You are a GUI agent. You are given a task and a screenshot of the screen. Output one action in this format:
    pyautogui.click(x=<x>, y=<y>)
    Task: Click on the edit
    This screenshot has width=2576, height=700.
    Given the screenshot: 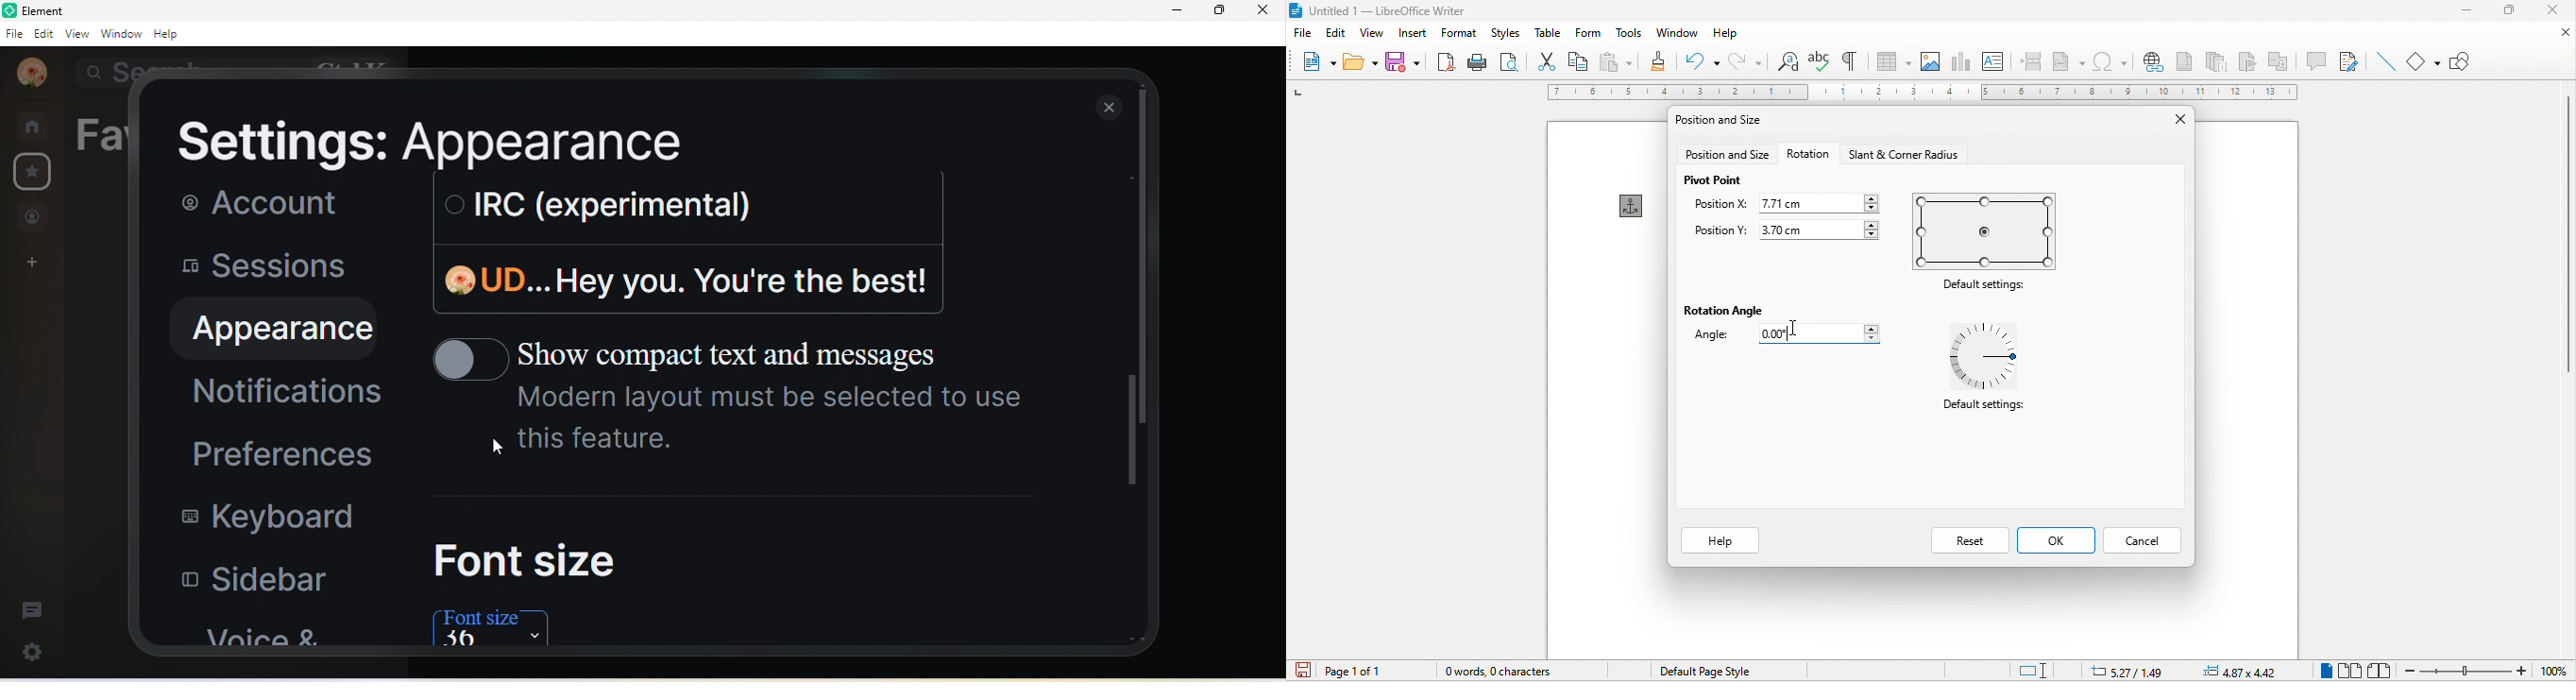 What is the action you would take?
    pyautogui.click(x=45, y=37)
    